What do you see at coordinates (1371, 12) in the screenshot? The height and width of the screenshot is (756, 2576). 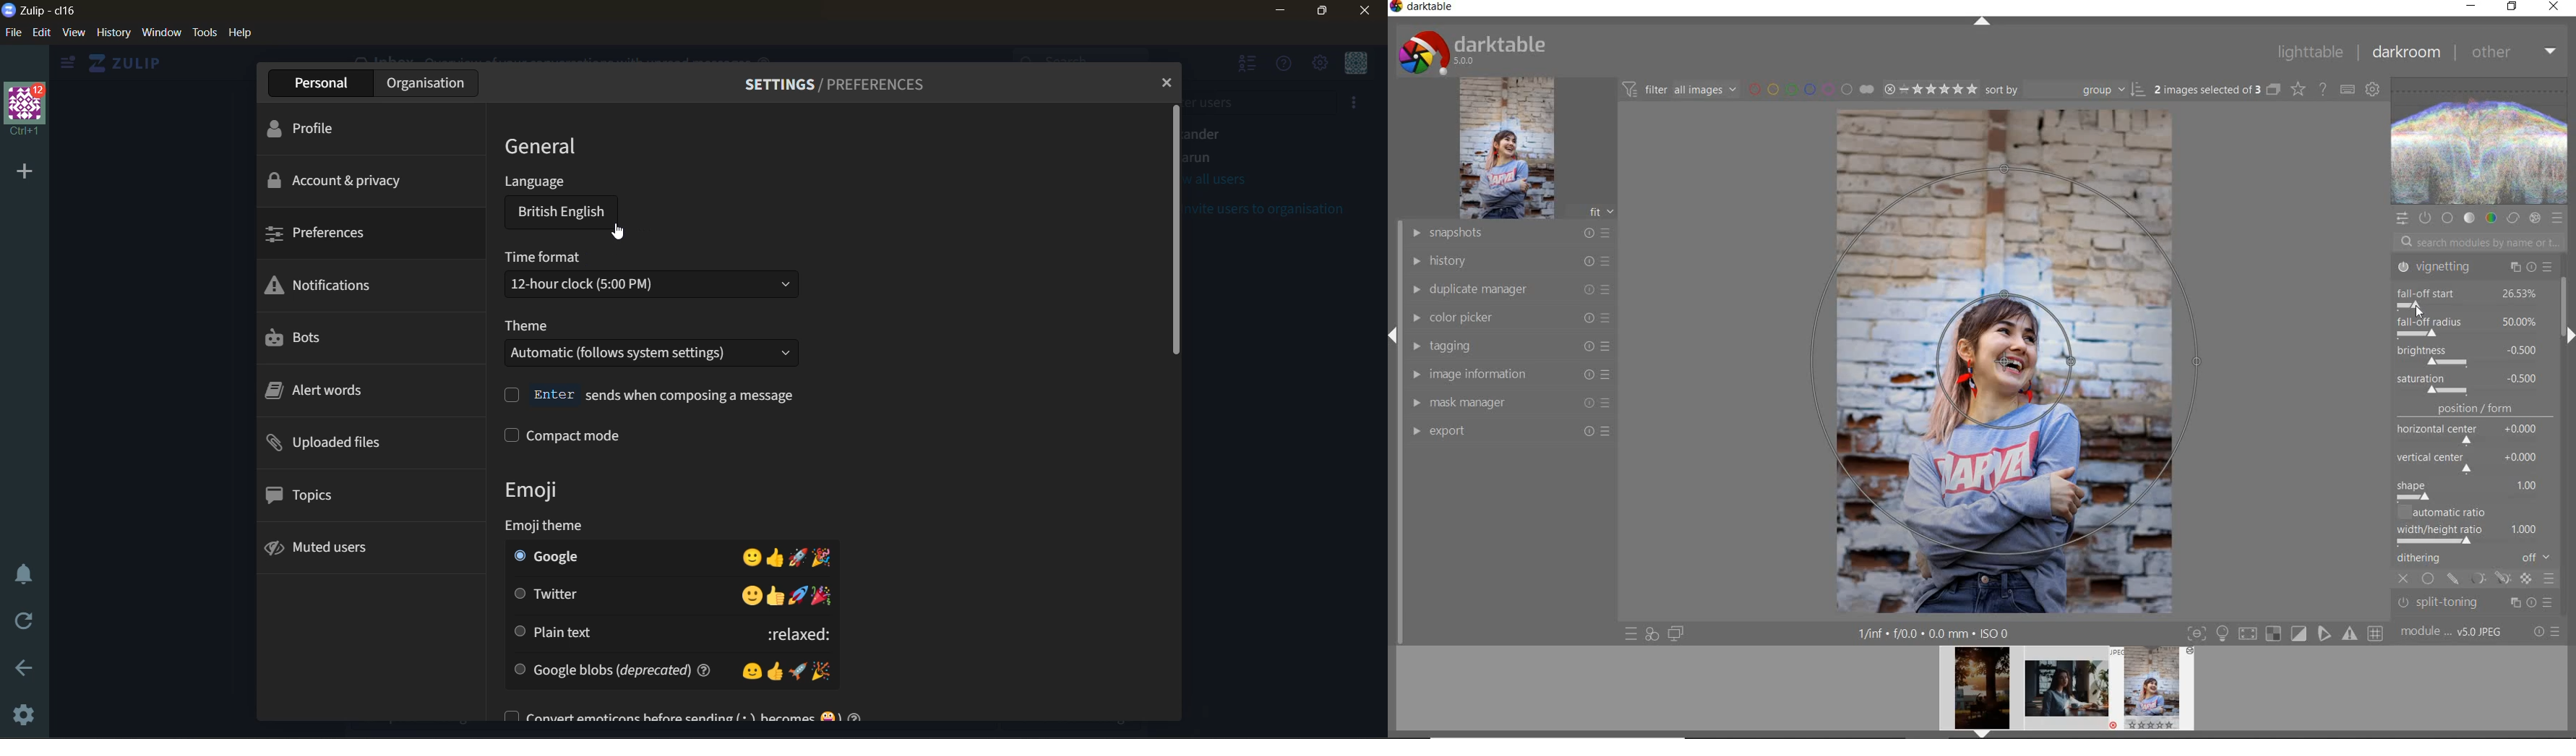 I see `close` at bounding box center [1371, 12].